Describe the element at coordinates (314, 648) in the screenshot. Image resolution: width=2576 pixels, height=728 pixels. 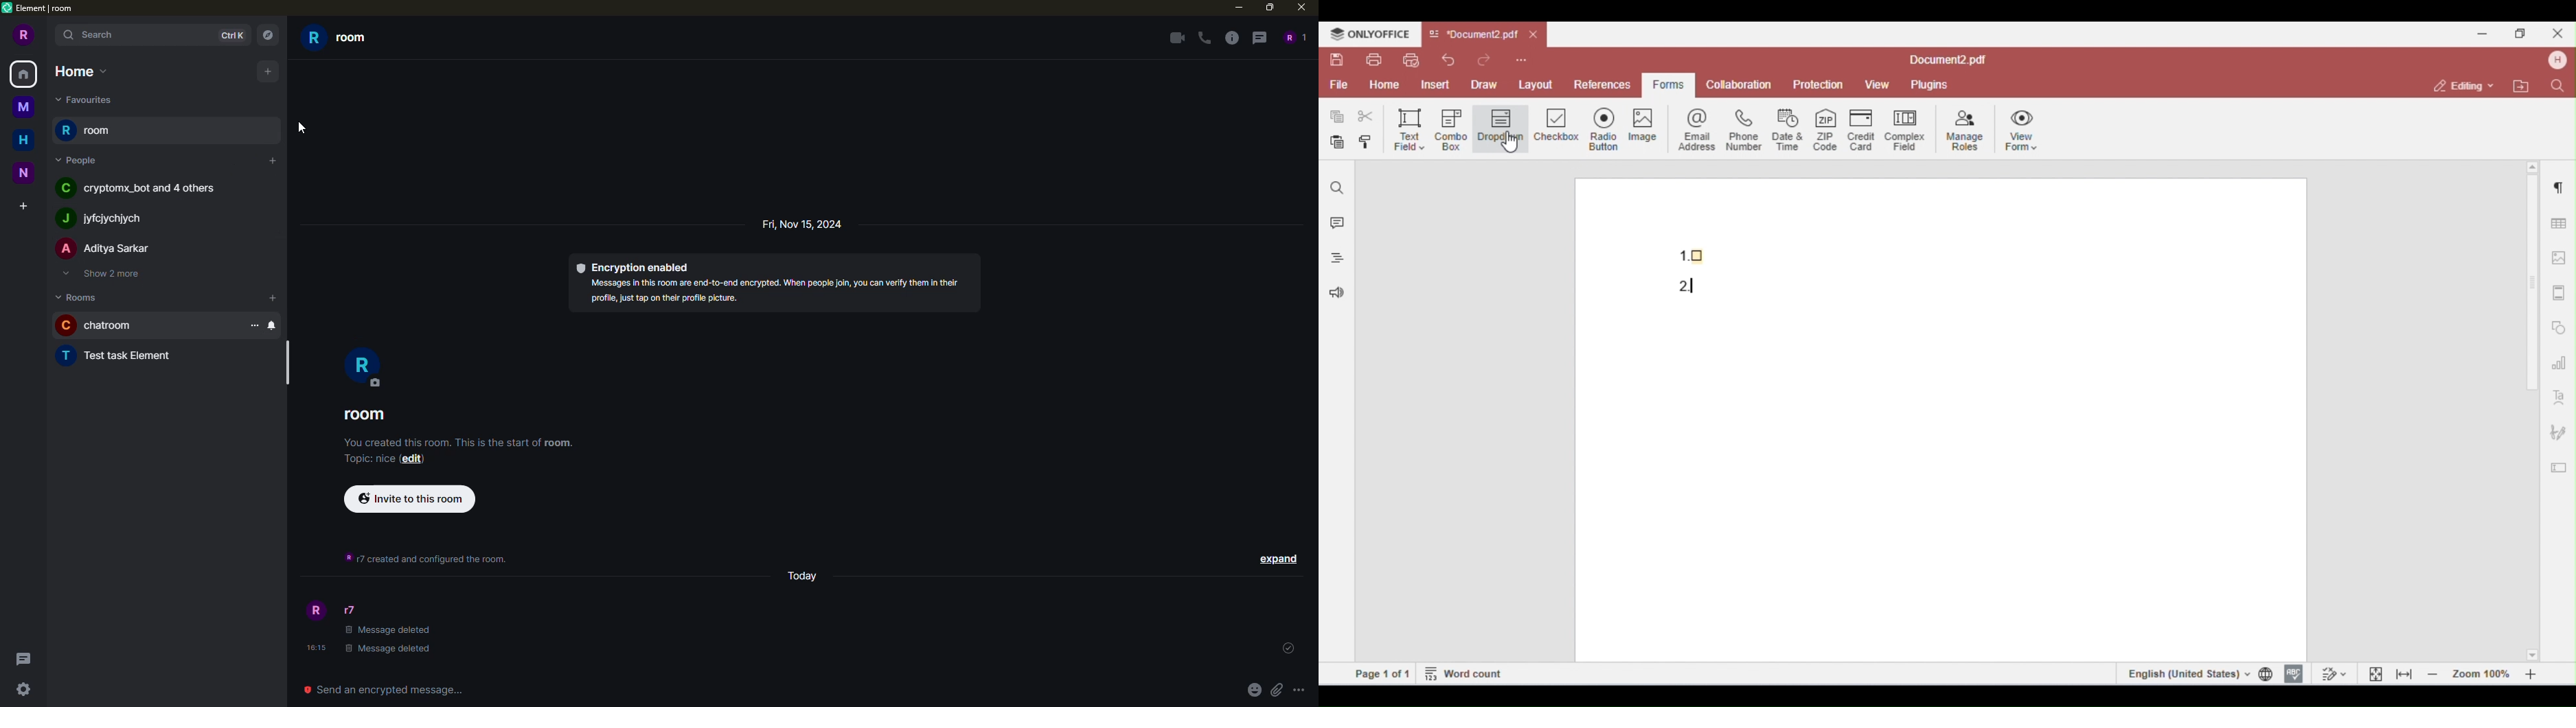
I see `time` at that location.